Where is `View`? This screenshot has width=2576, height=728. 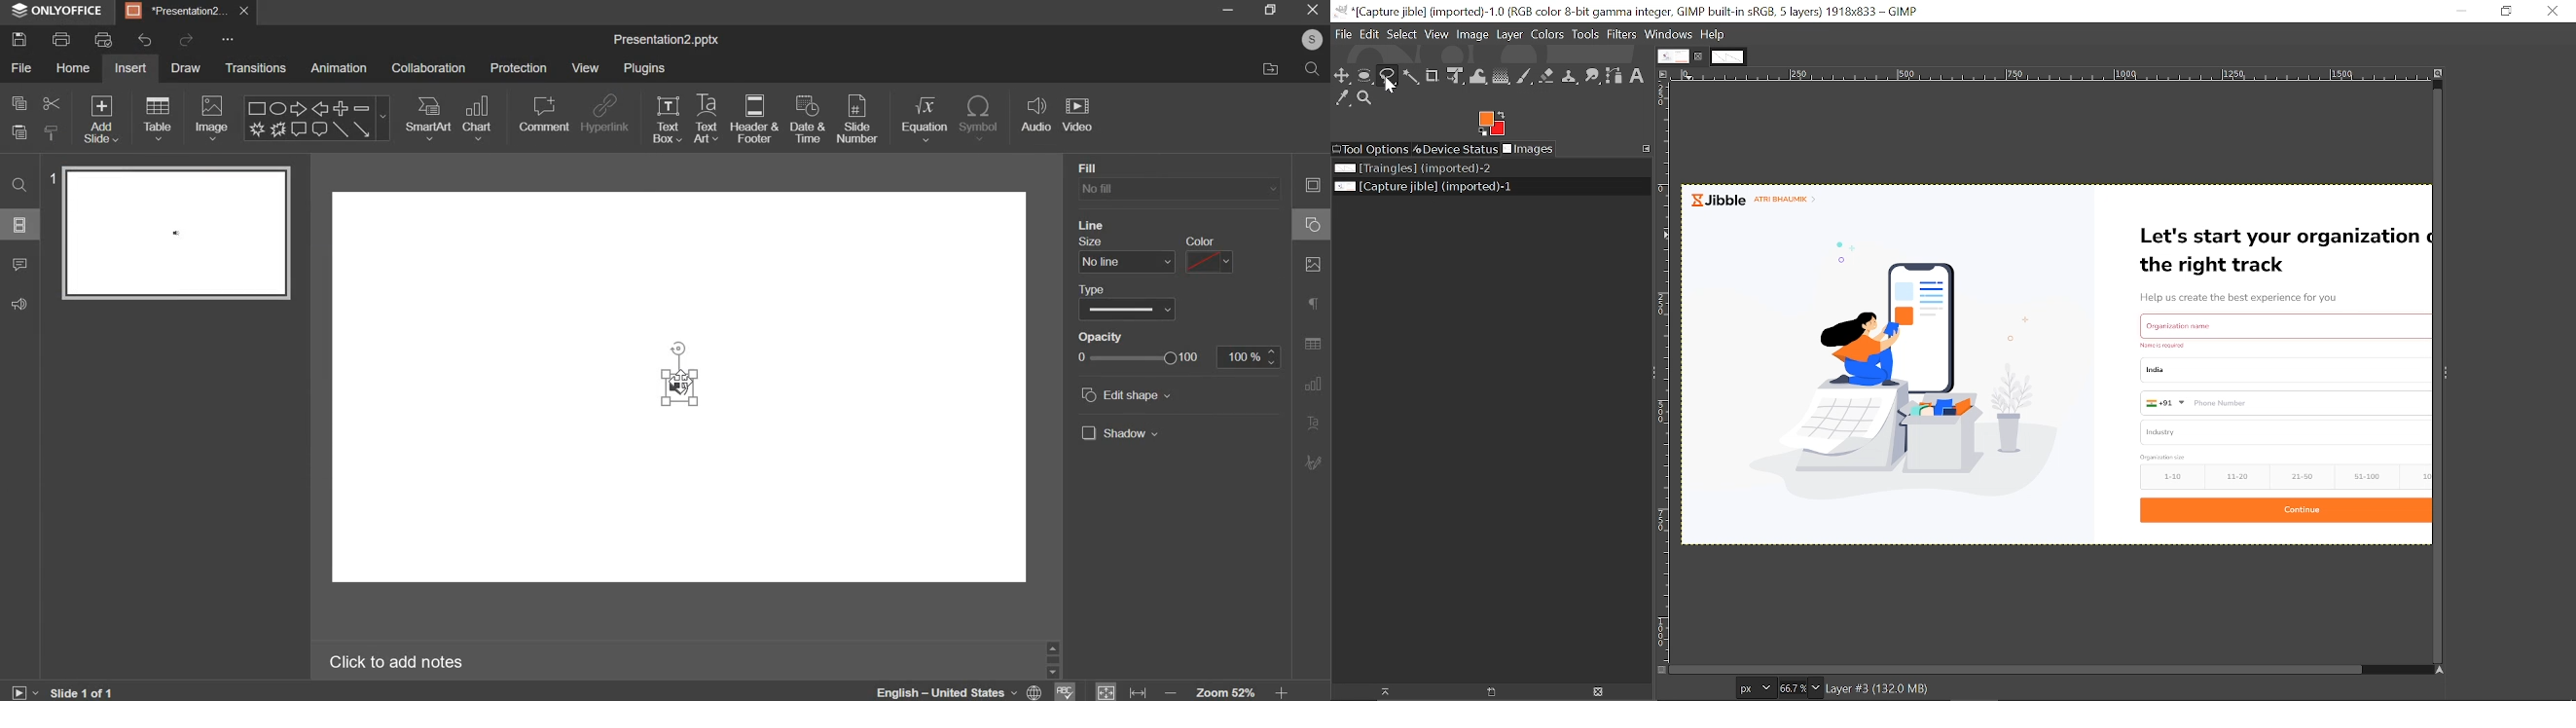
View is located at coordinates (1437, 34).